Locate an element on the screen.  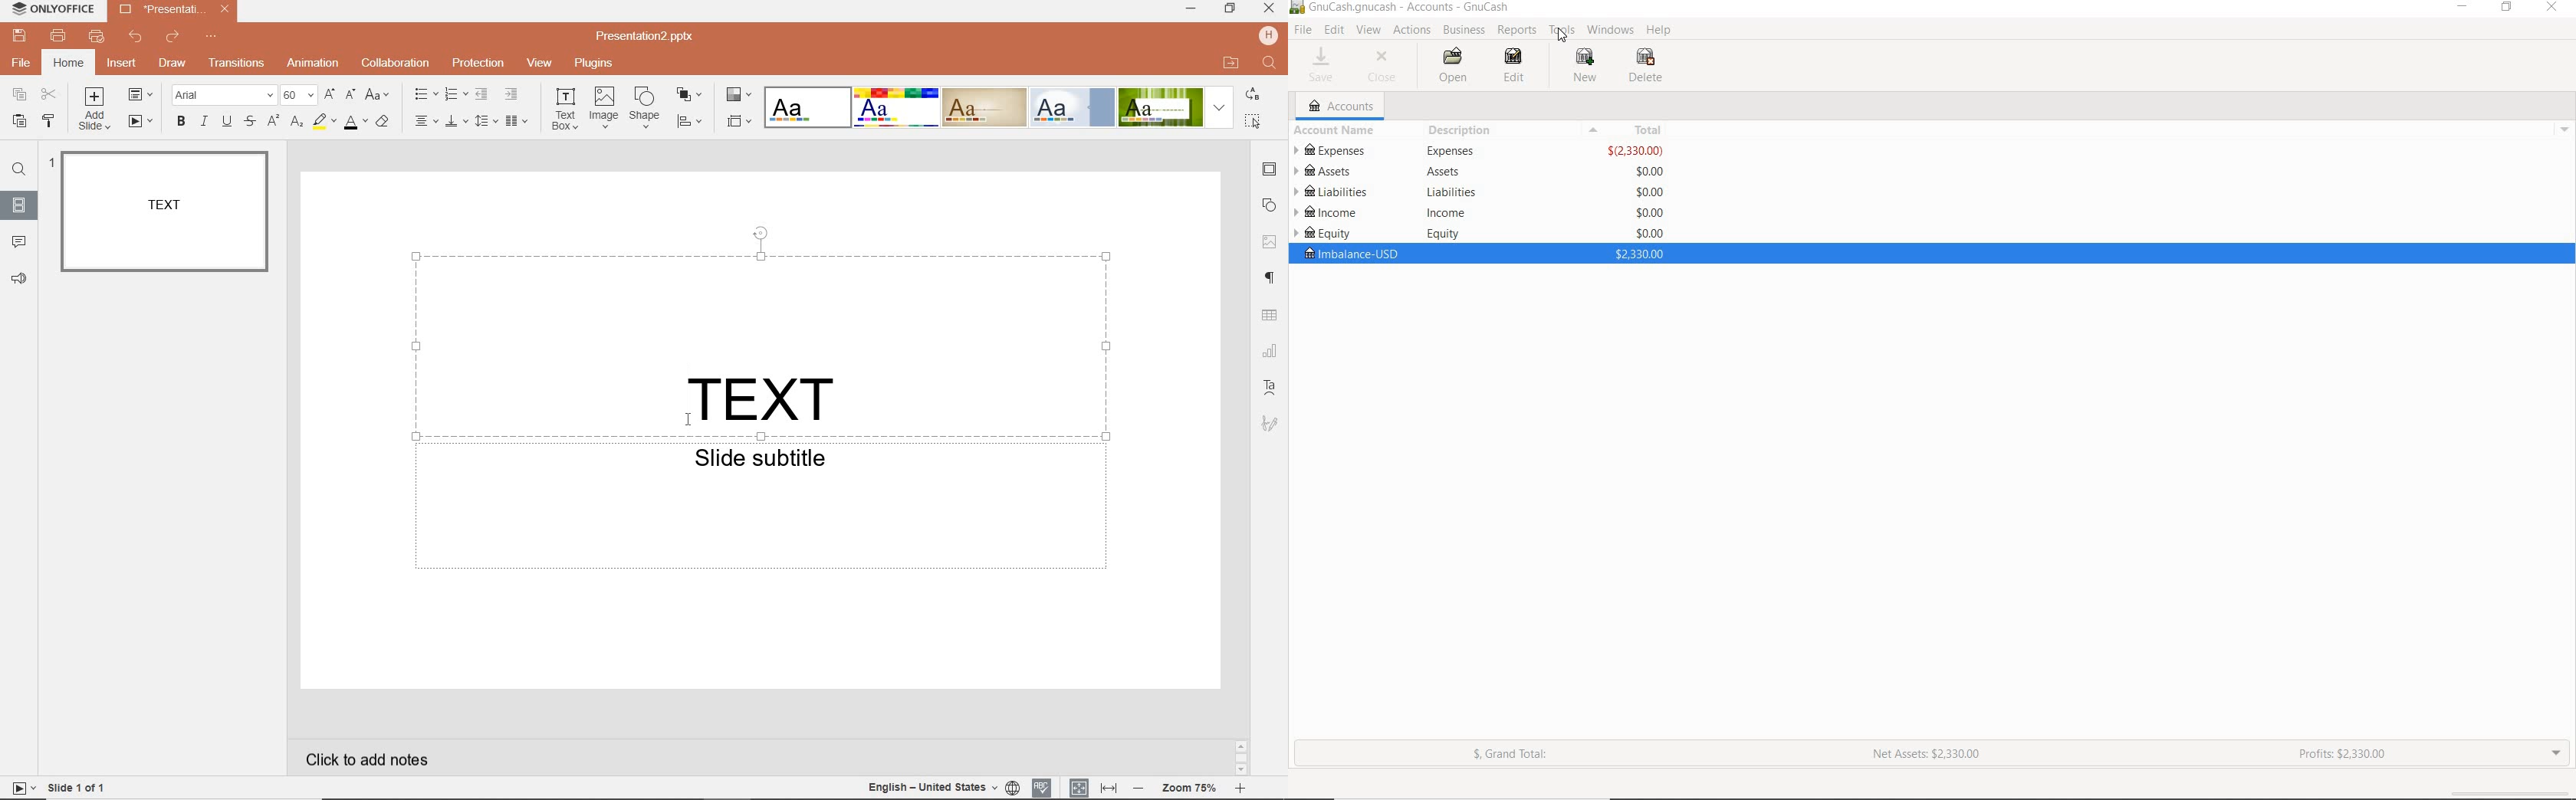
WINDOWS is located at coordinates (1611, 31).